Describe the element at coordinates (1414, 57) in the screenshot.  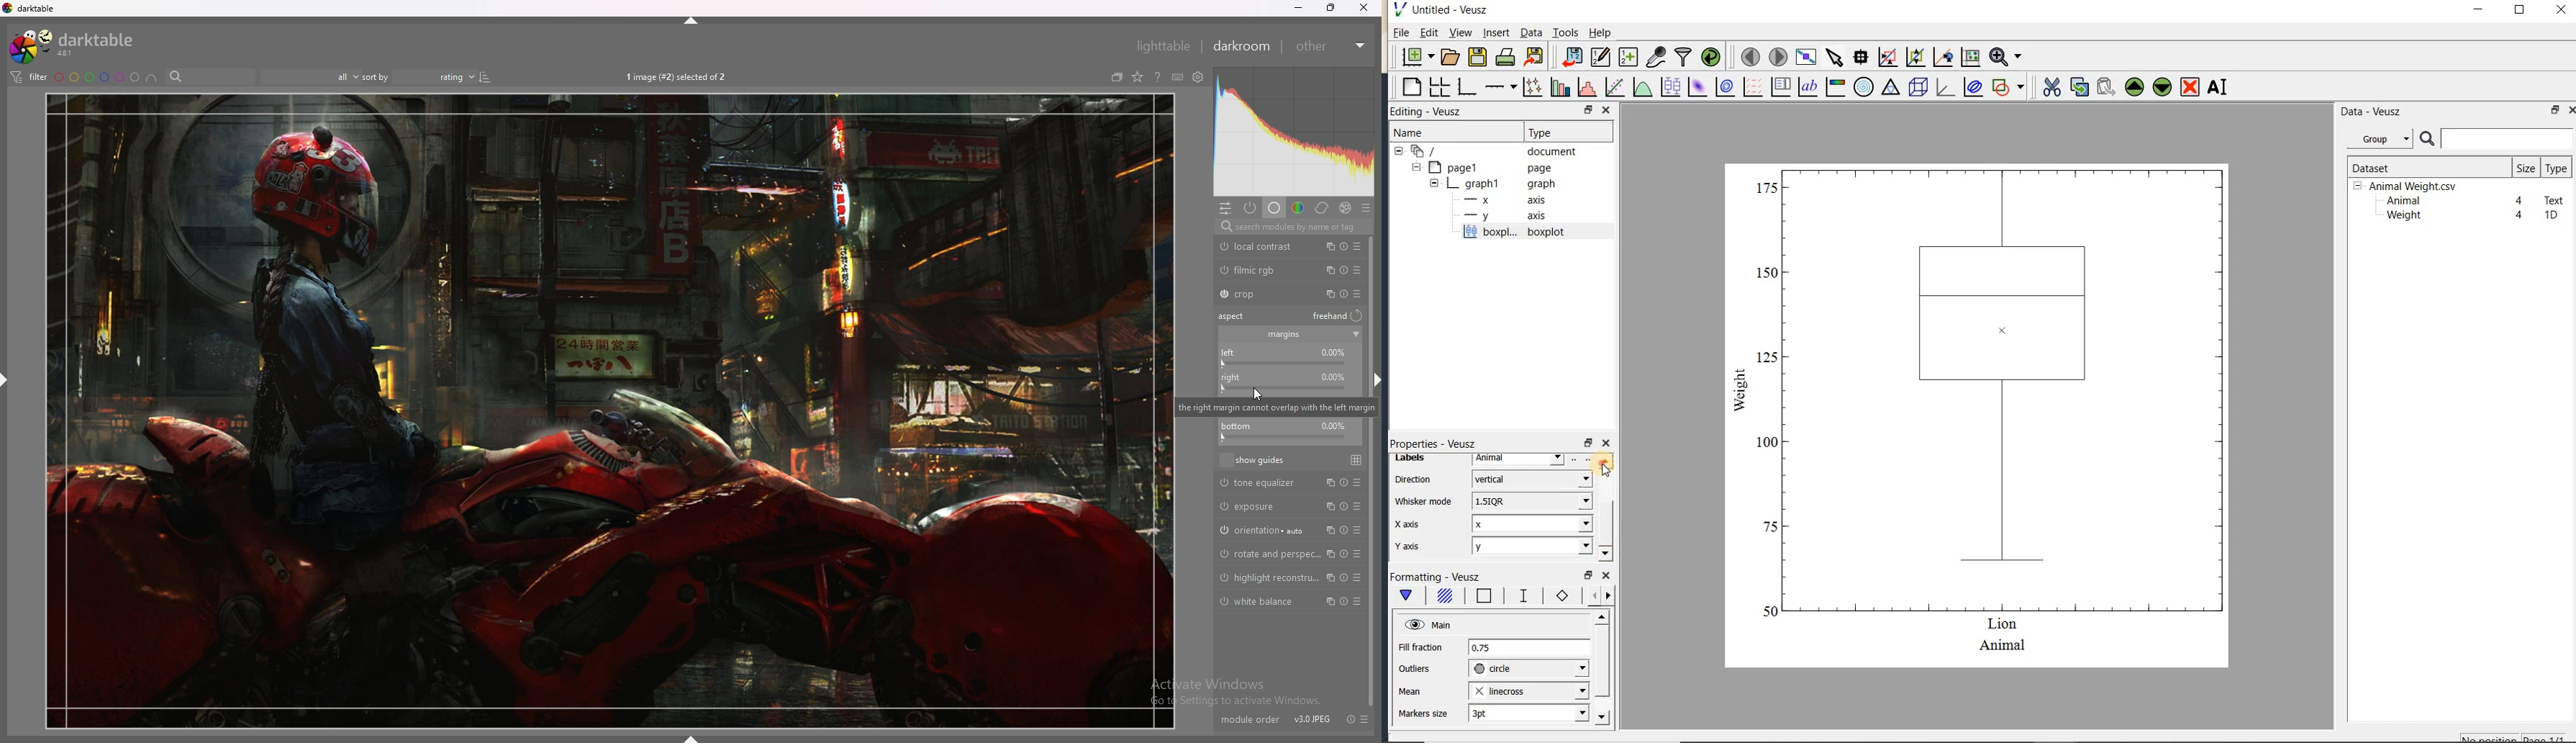
I see `new document` at that location.